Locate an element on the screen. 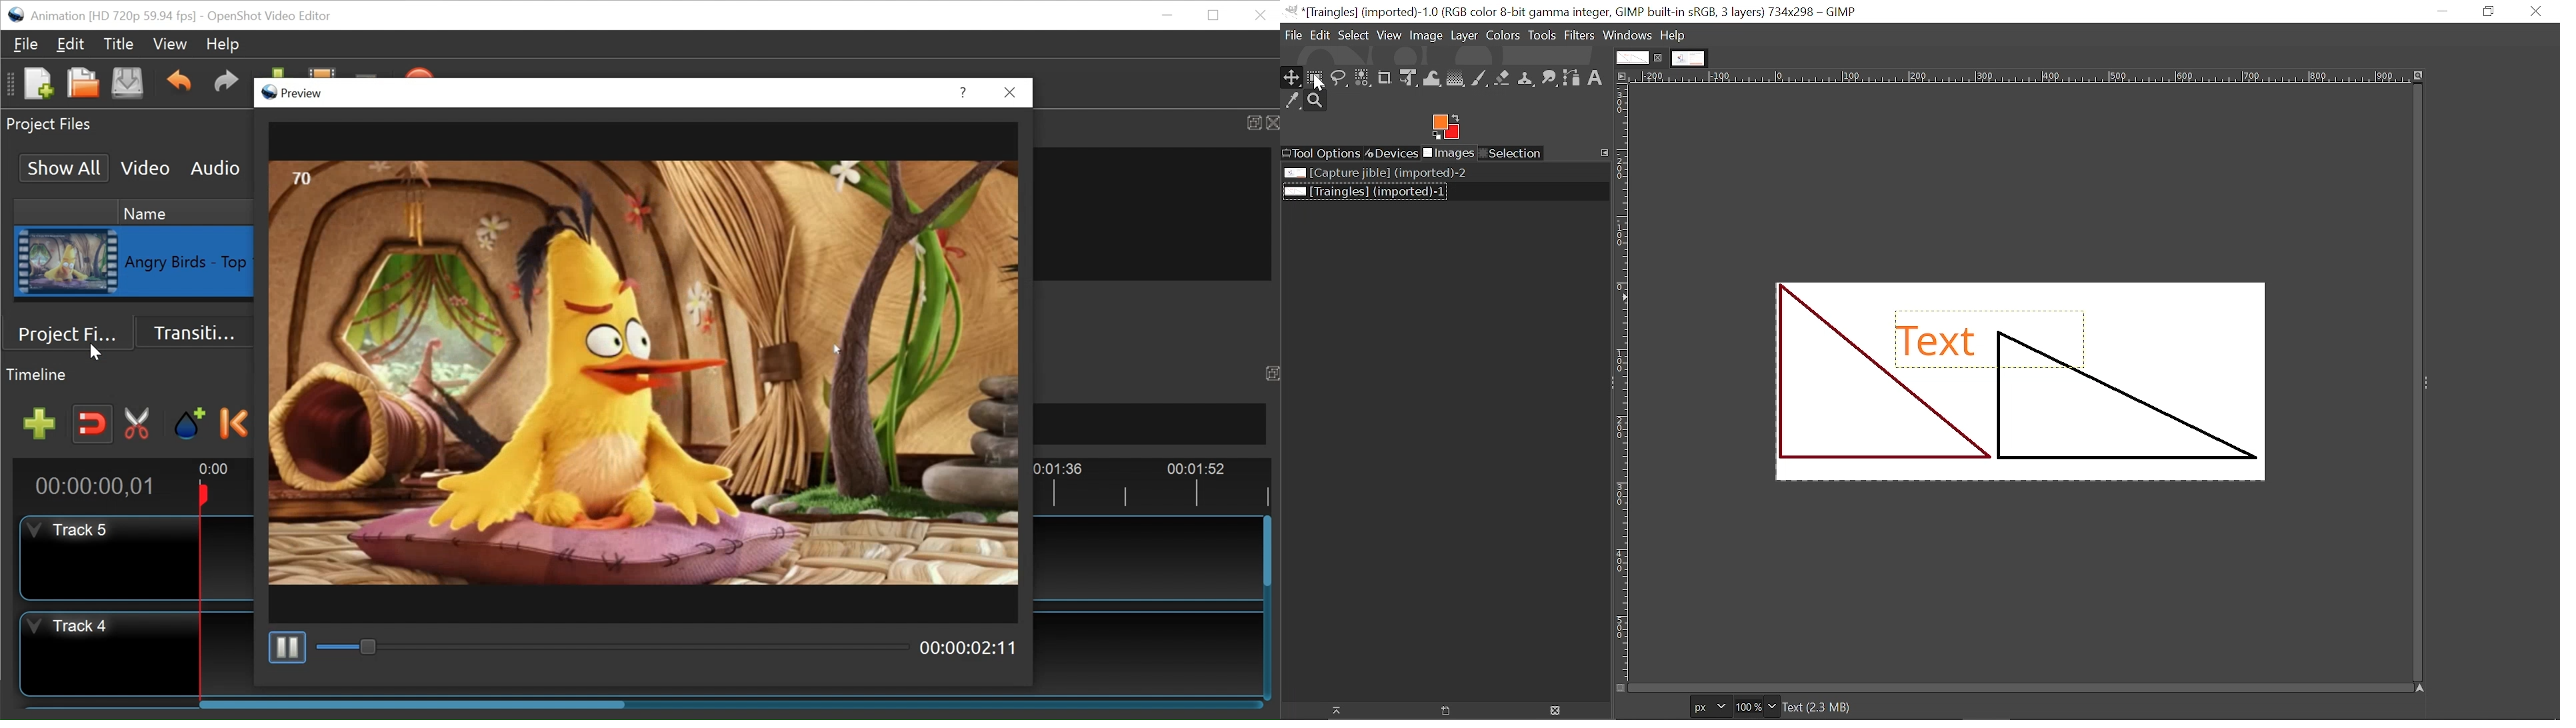 The width and height of the screenshot is (2576, 728). expand is located at coordinates (2425, 380).